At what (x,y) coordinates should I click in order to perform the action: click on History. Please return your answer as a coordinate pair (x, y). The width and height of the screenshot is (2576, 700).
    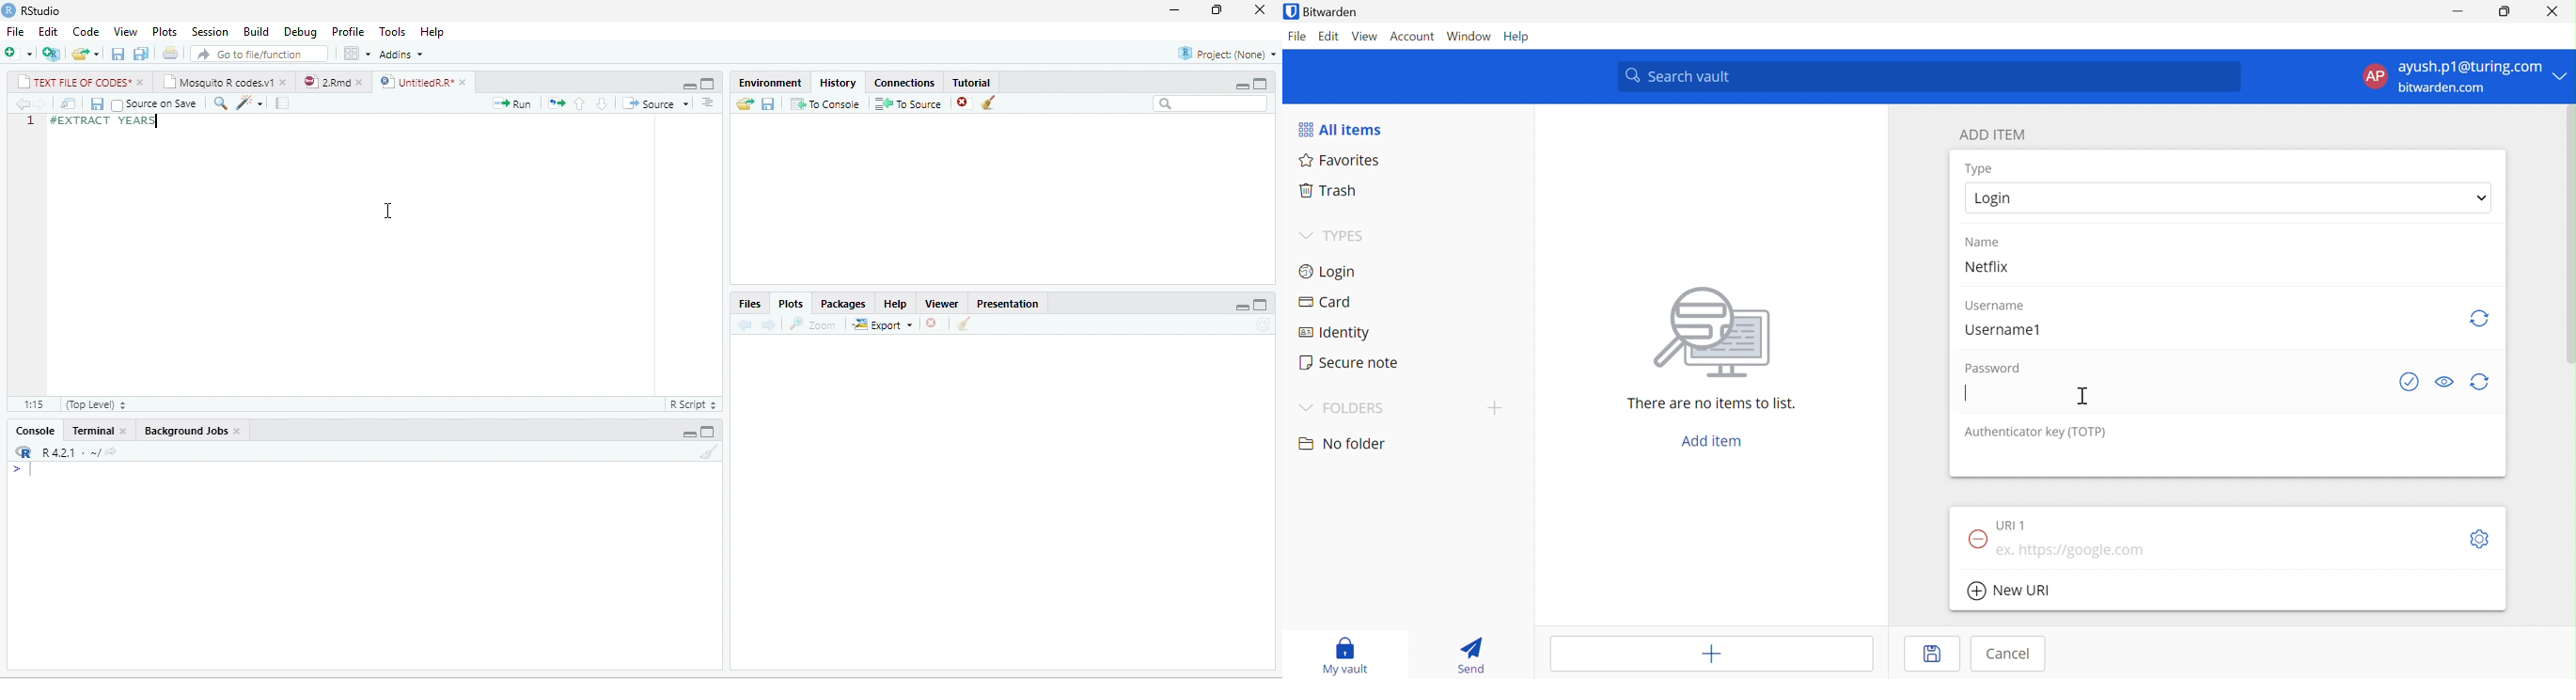
    Looking at the image, I should click on (838, 84).